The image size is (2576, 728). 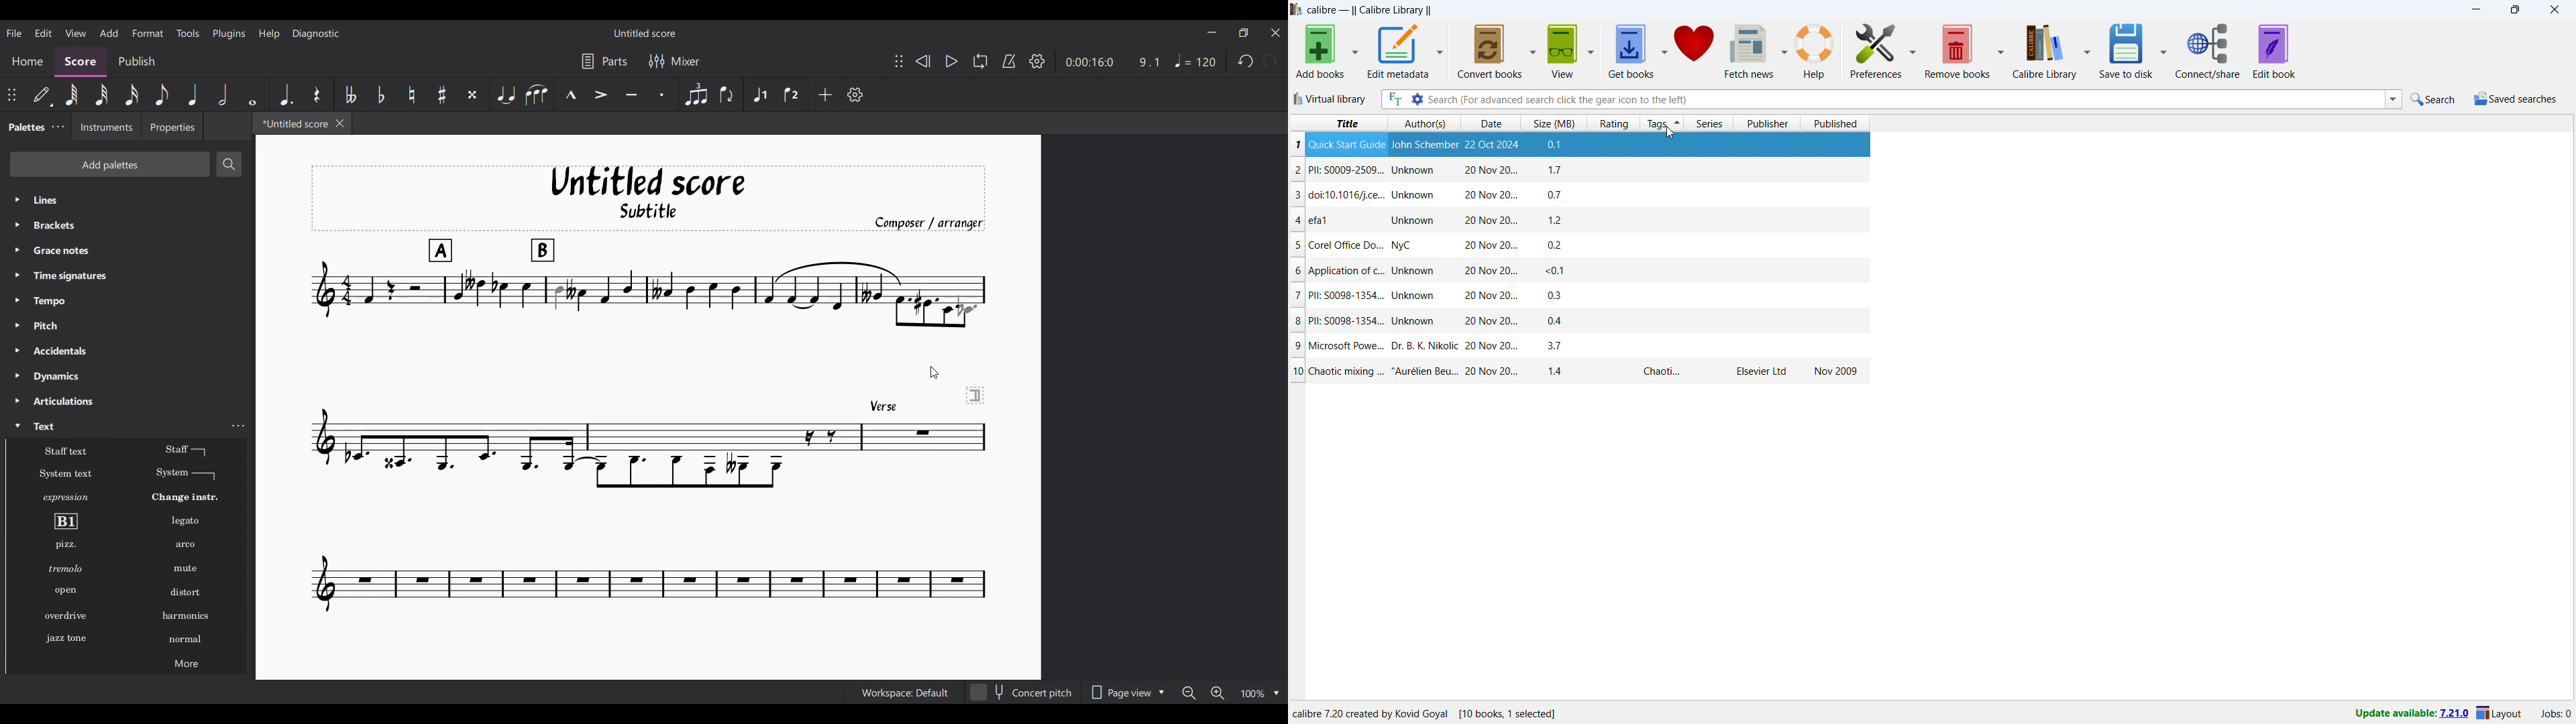 I want to click on edit metadata, so click(x=1397, y=52).